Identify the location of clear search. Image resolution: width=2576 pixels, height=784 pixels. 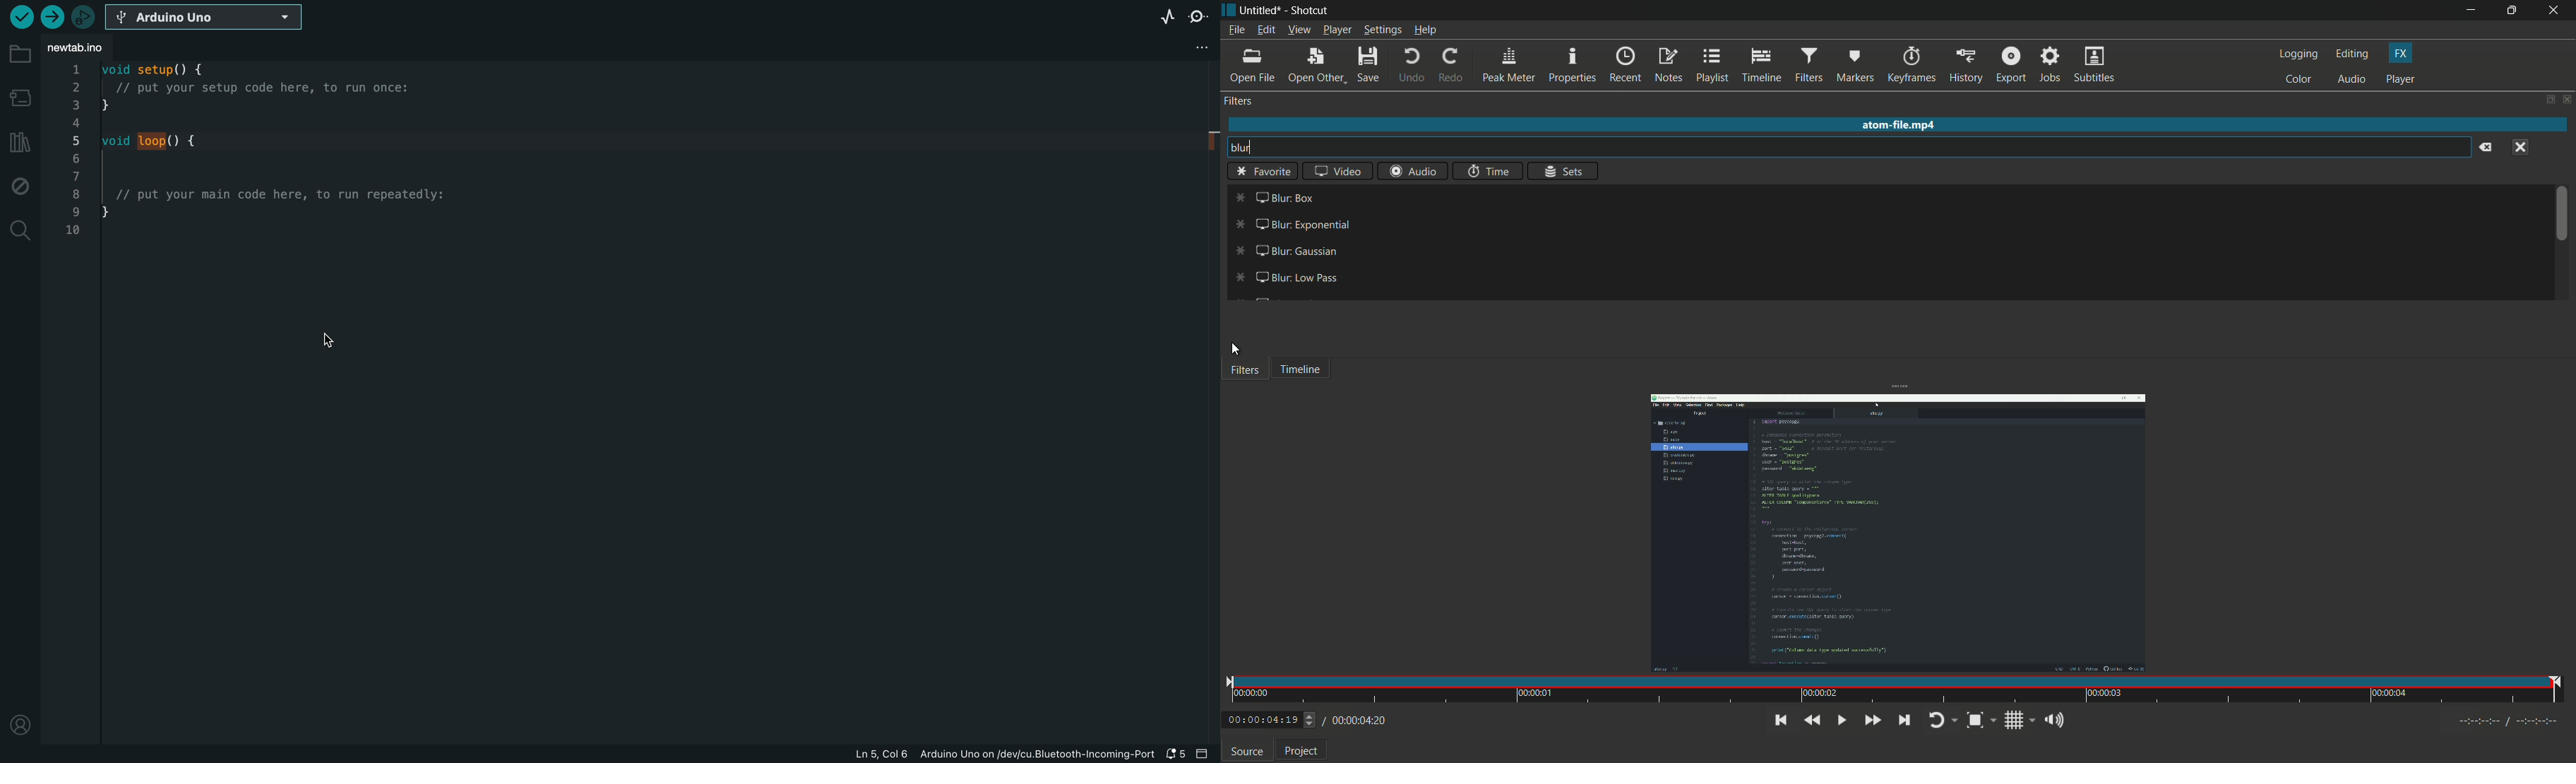
(2486, 148).